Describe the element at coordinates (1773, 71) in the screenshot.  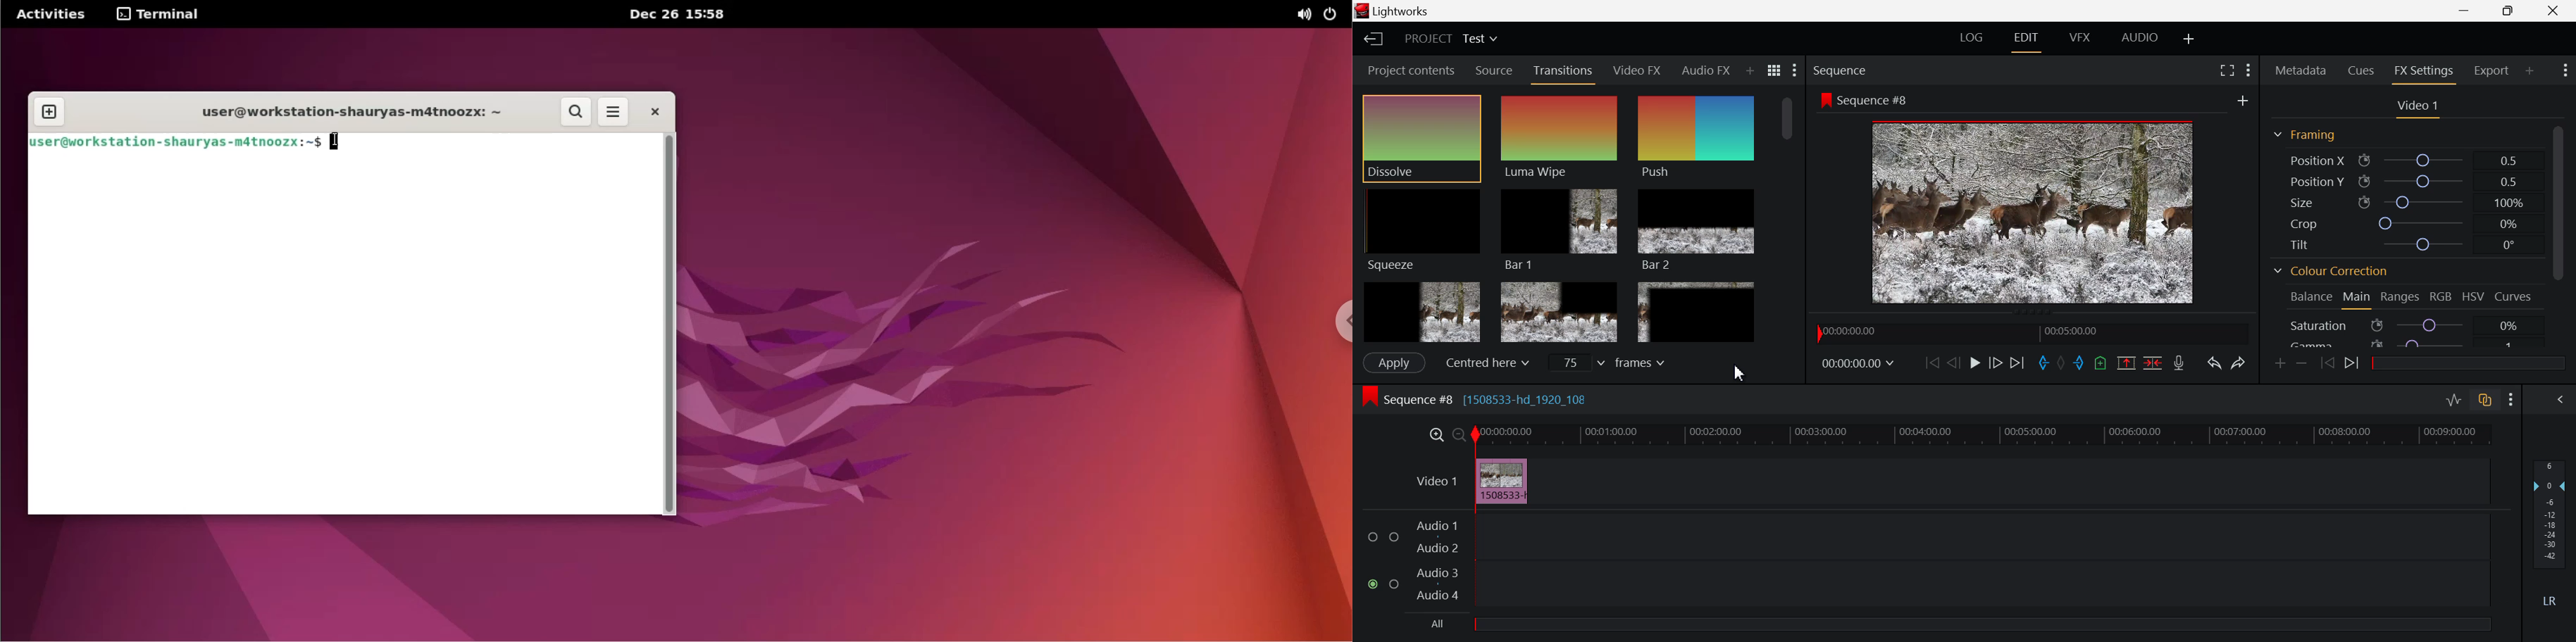
I see `toggle list and title view` at that location.